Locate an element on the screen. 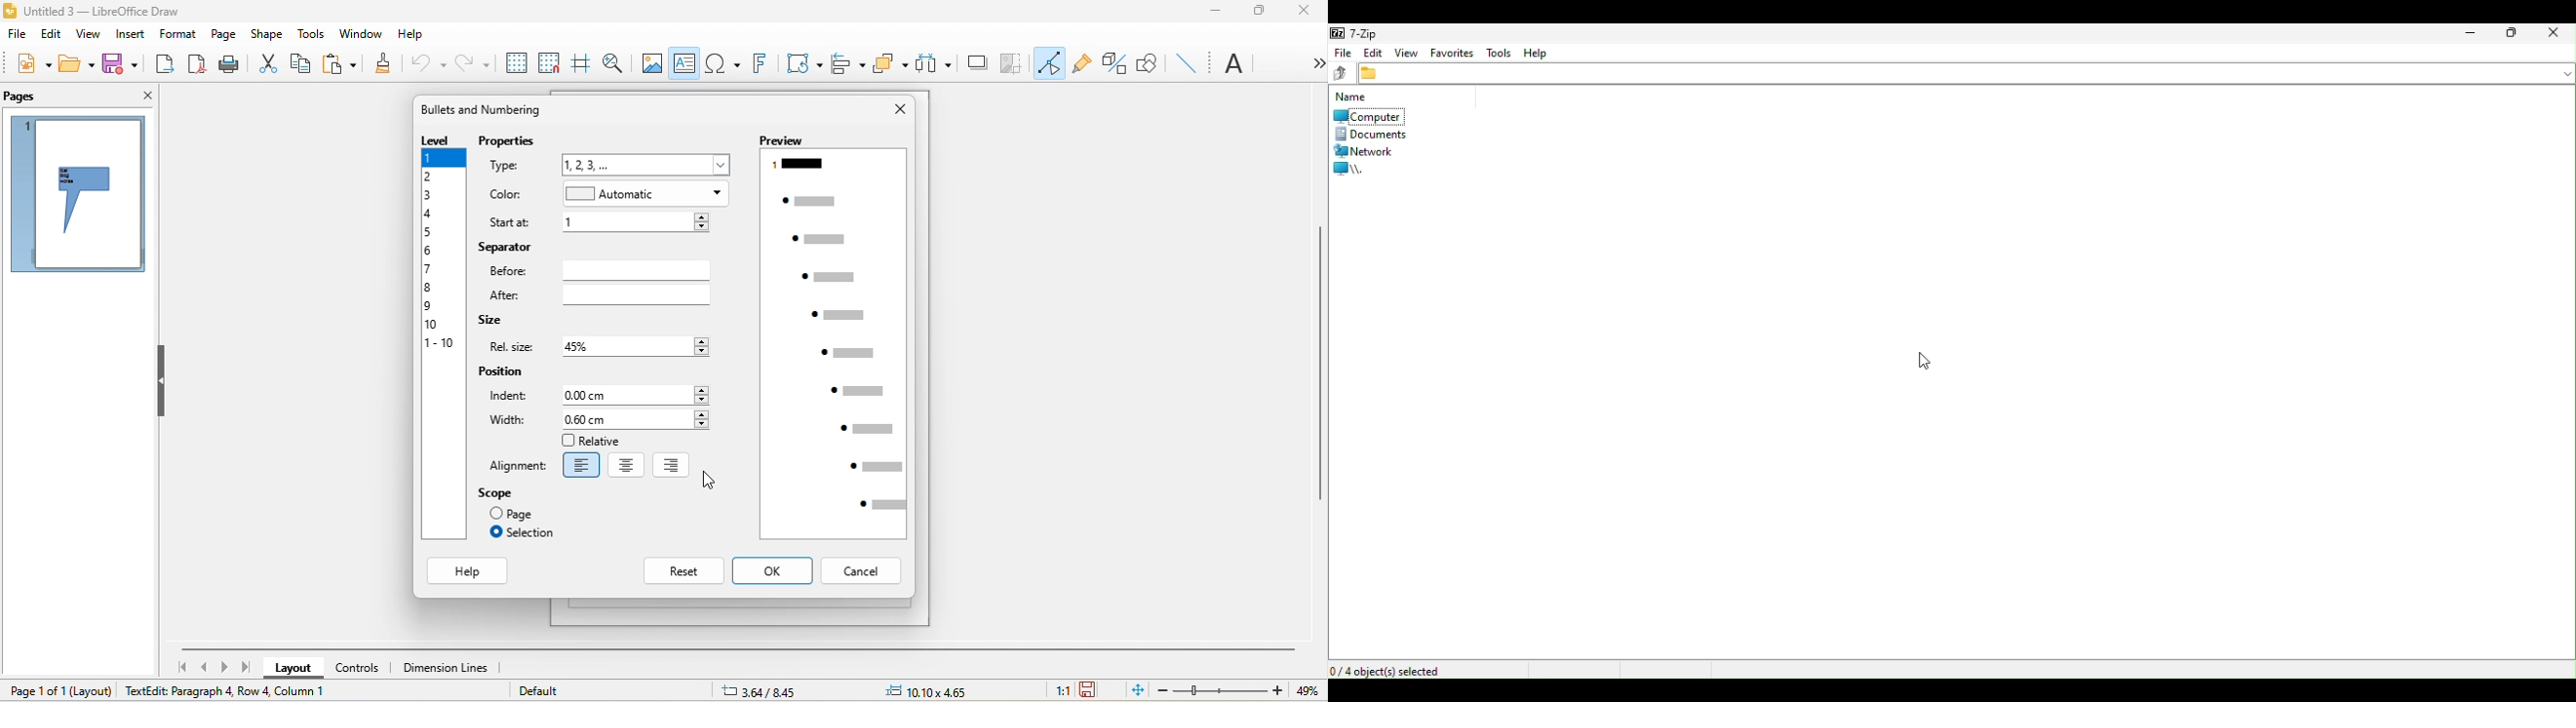  helpline while moving is located at coordinates (581, 65).